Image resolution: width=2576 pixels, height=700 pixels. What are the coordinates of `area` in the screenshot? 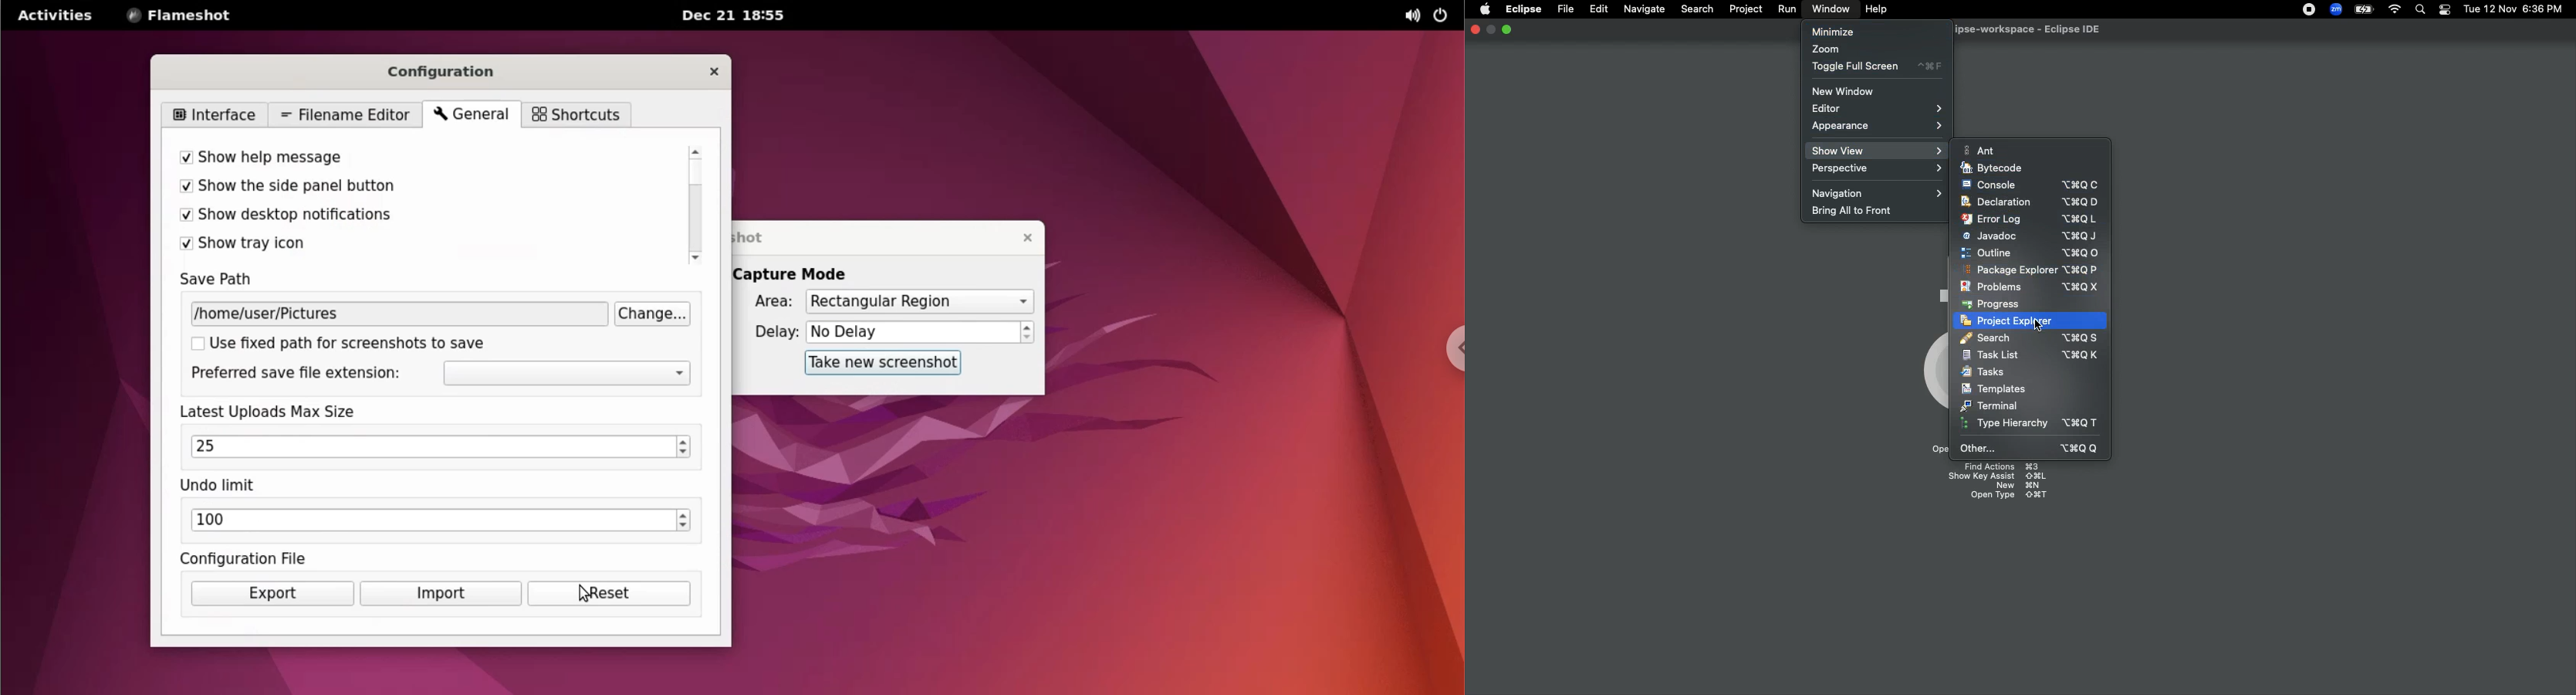 It's located at (764, 302).